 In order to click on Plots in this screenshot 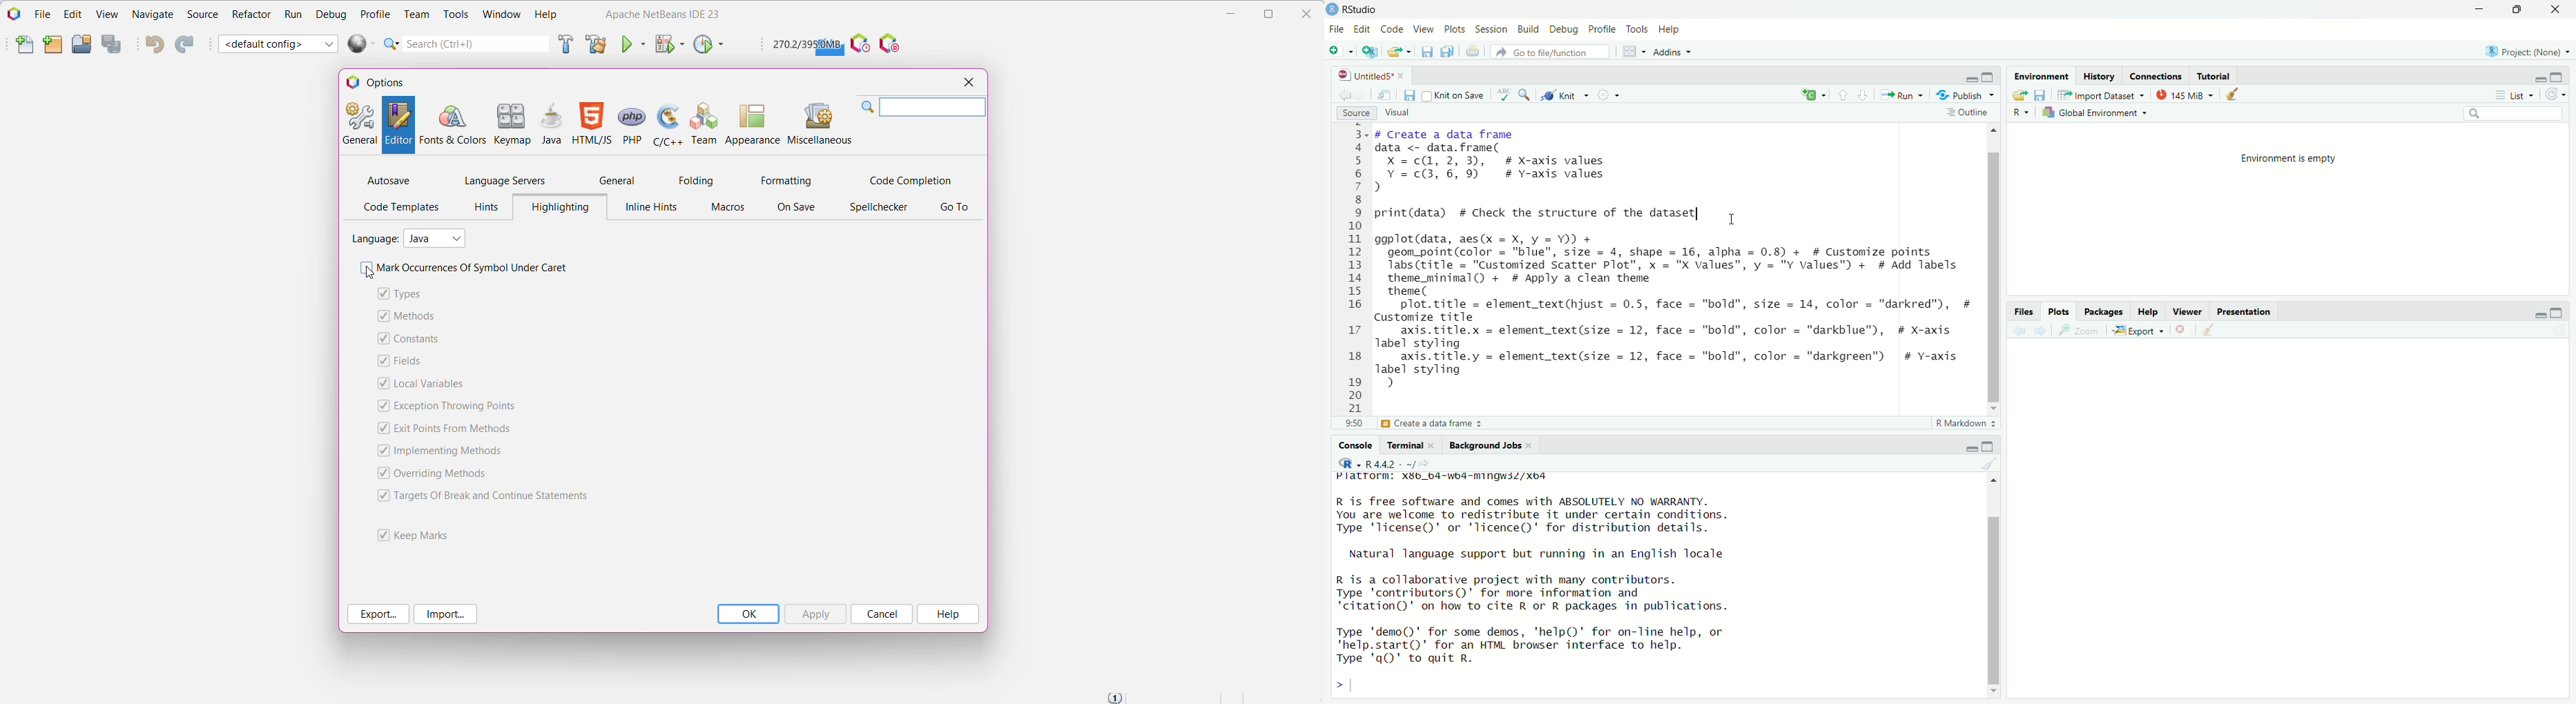, I will do `click(1457, 30)`.